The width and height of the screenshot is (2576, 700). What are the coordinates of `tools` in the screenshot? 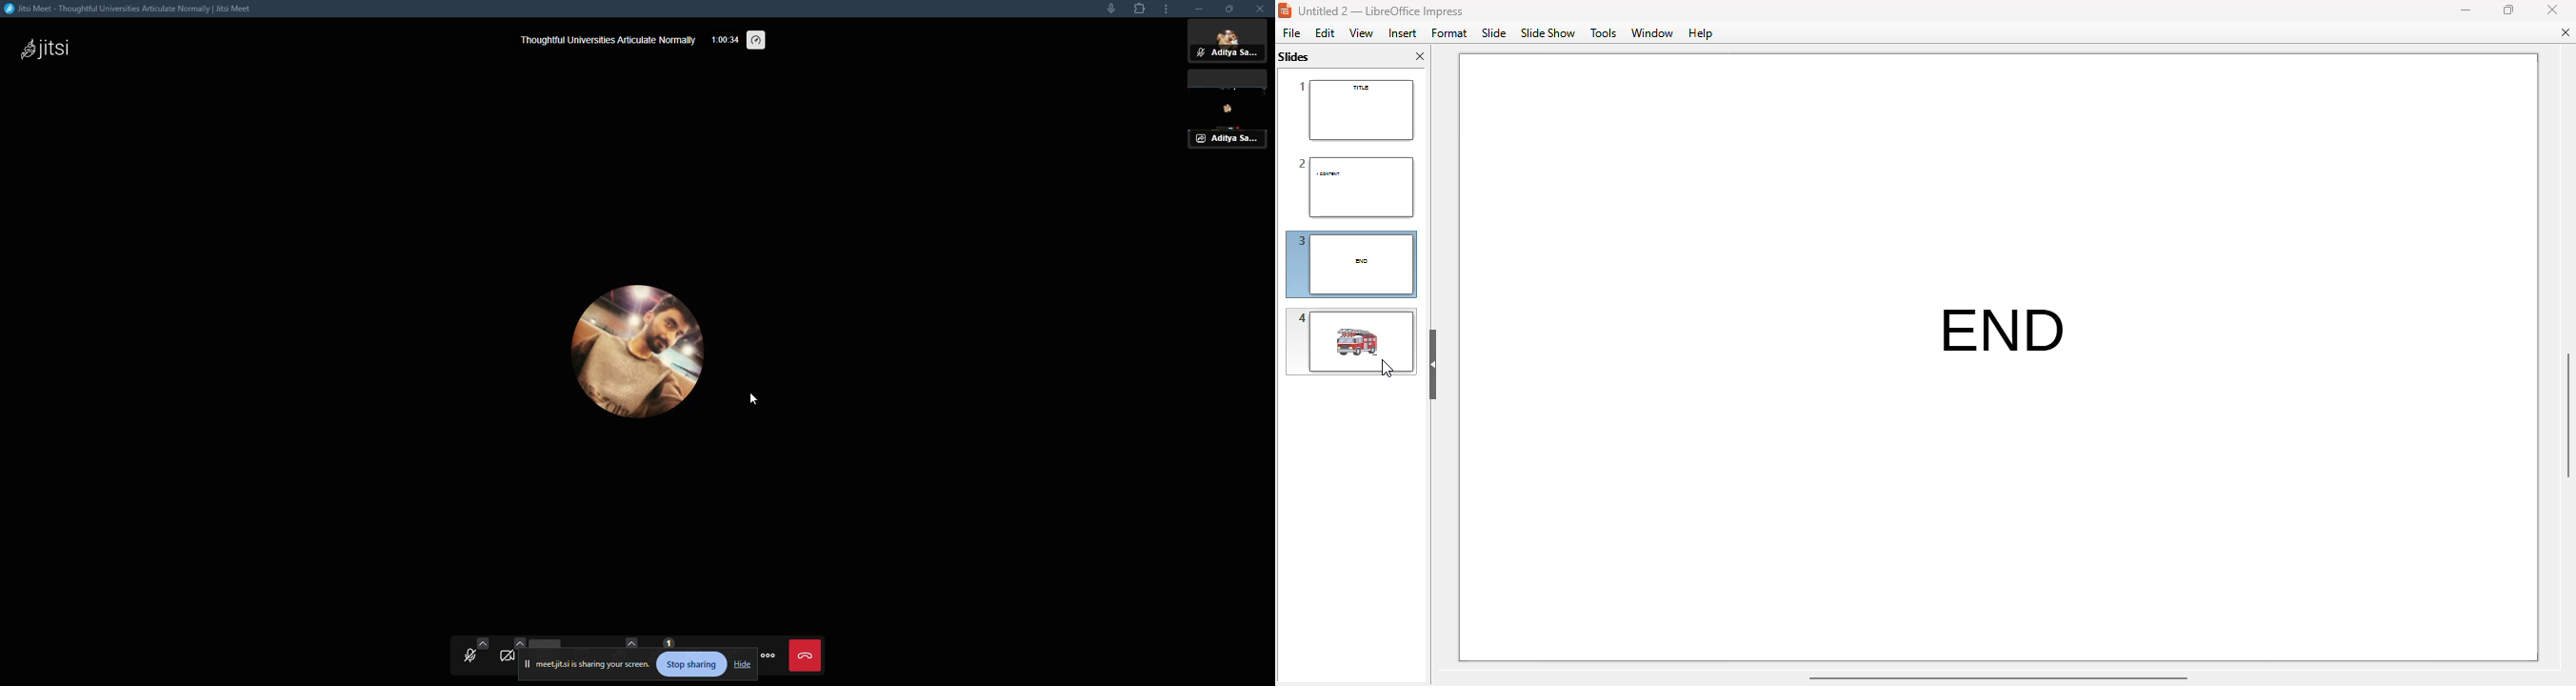 It's located at (1603, 33).